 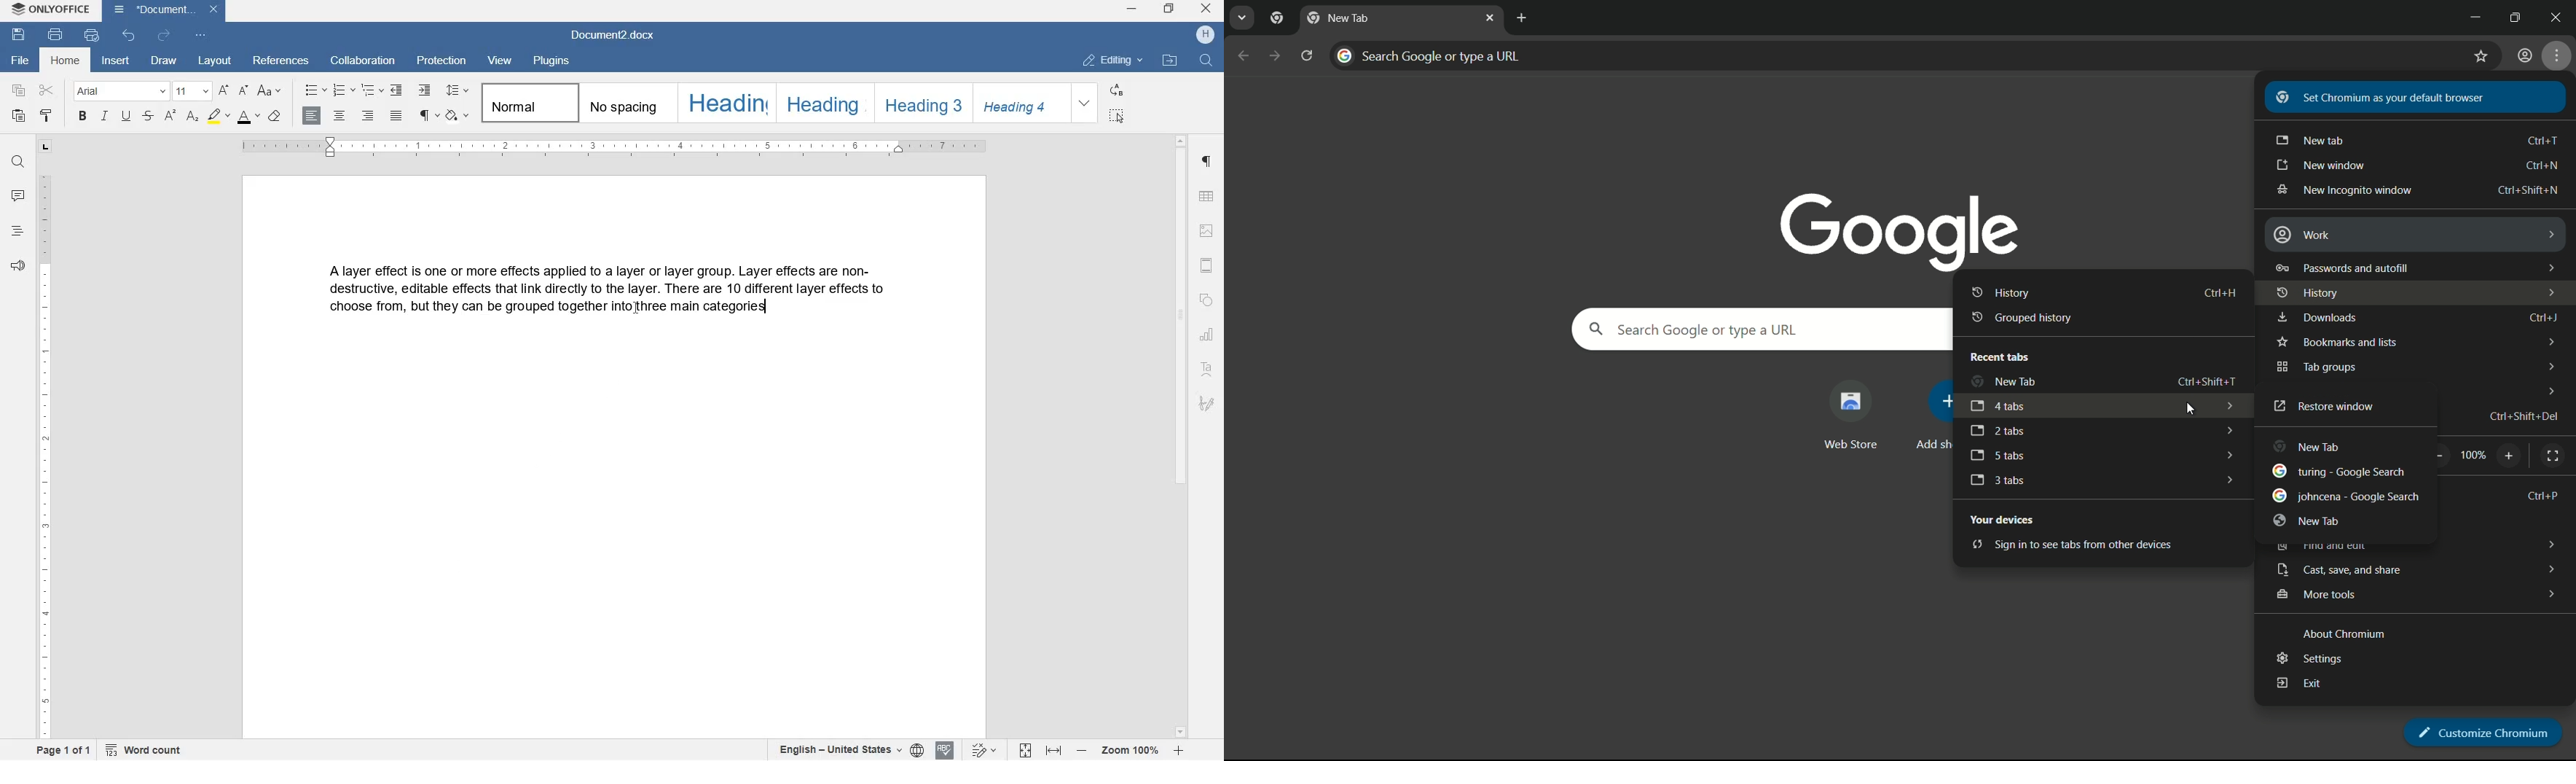 What do you see at coordinates (1132, 9) in the screenshot?
I see `minimize` at bounding box center [1132, 9].